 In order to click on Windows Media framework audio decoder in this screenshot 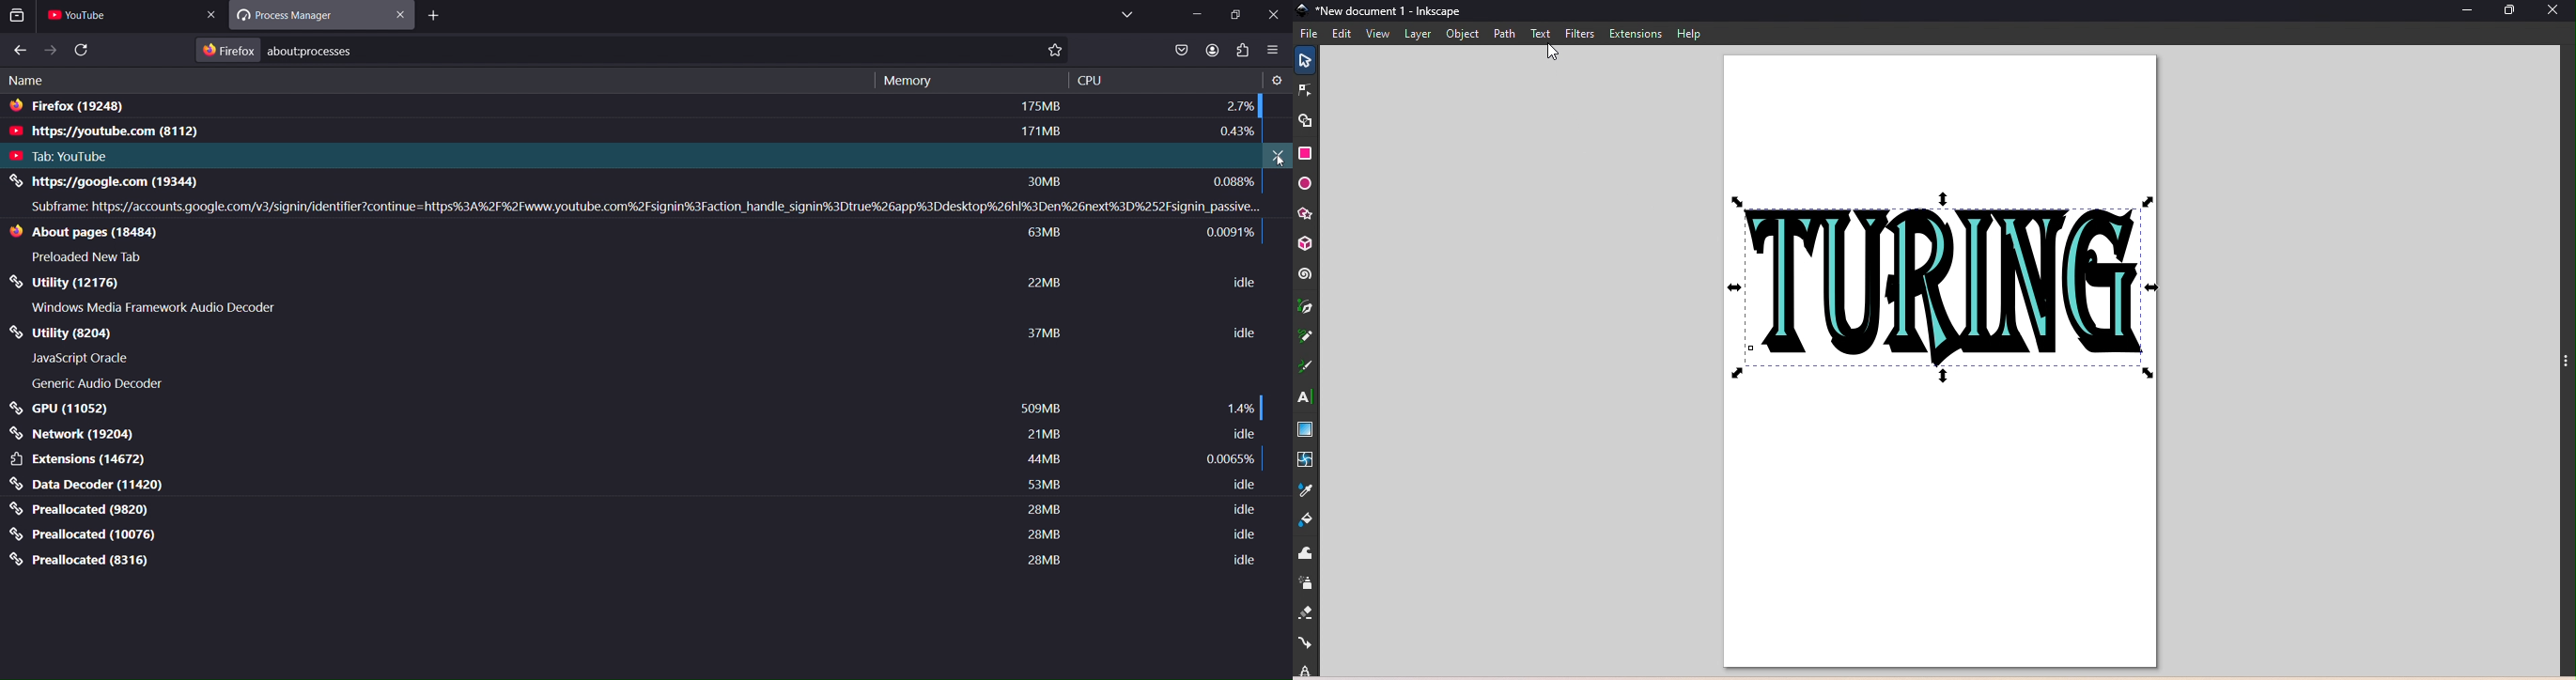, I will do `click(157, 310)`.